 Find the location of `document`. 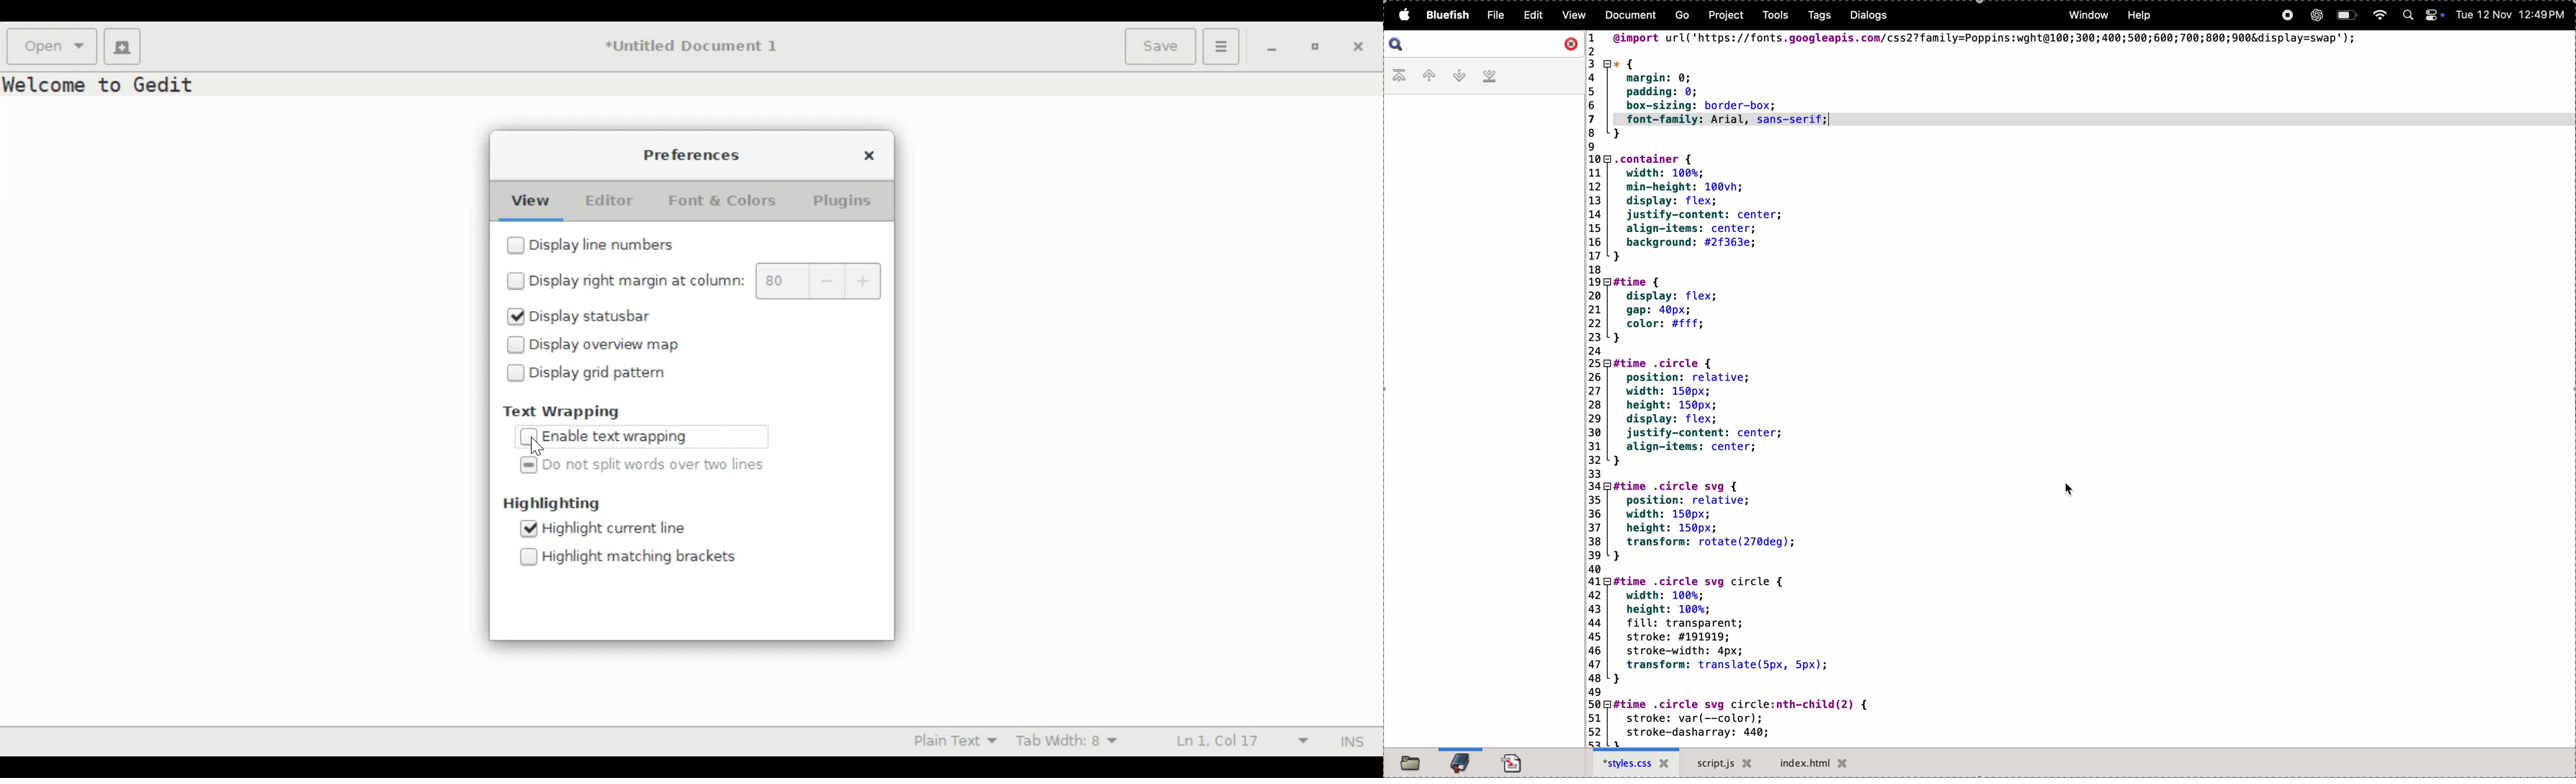

document is located at coordinates (1629, 15).